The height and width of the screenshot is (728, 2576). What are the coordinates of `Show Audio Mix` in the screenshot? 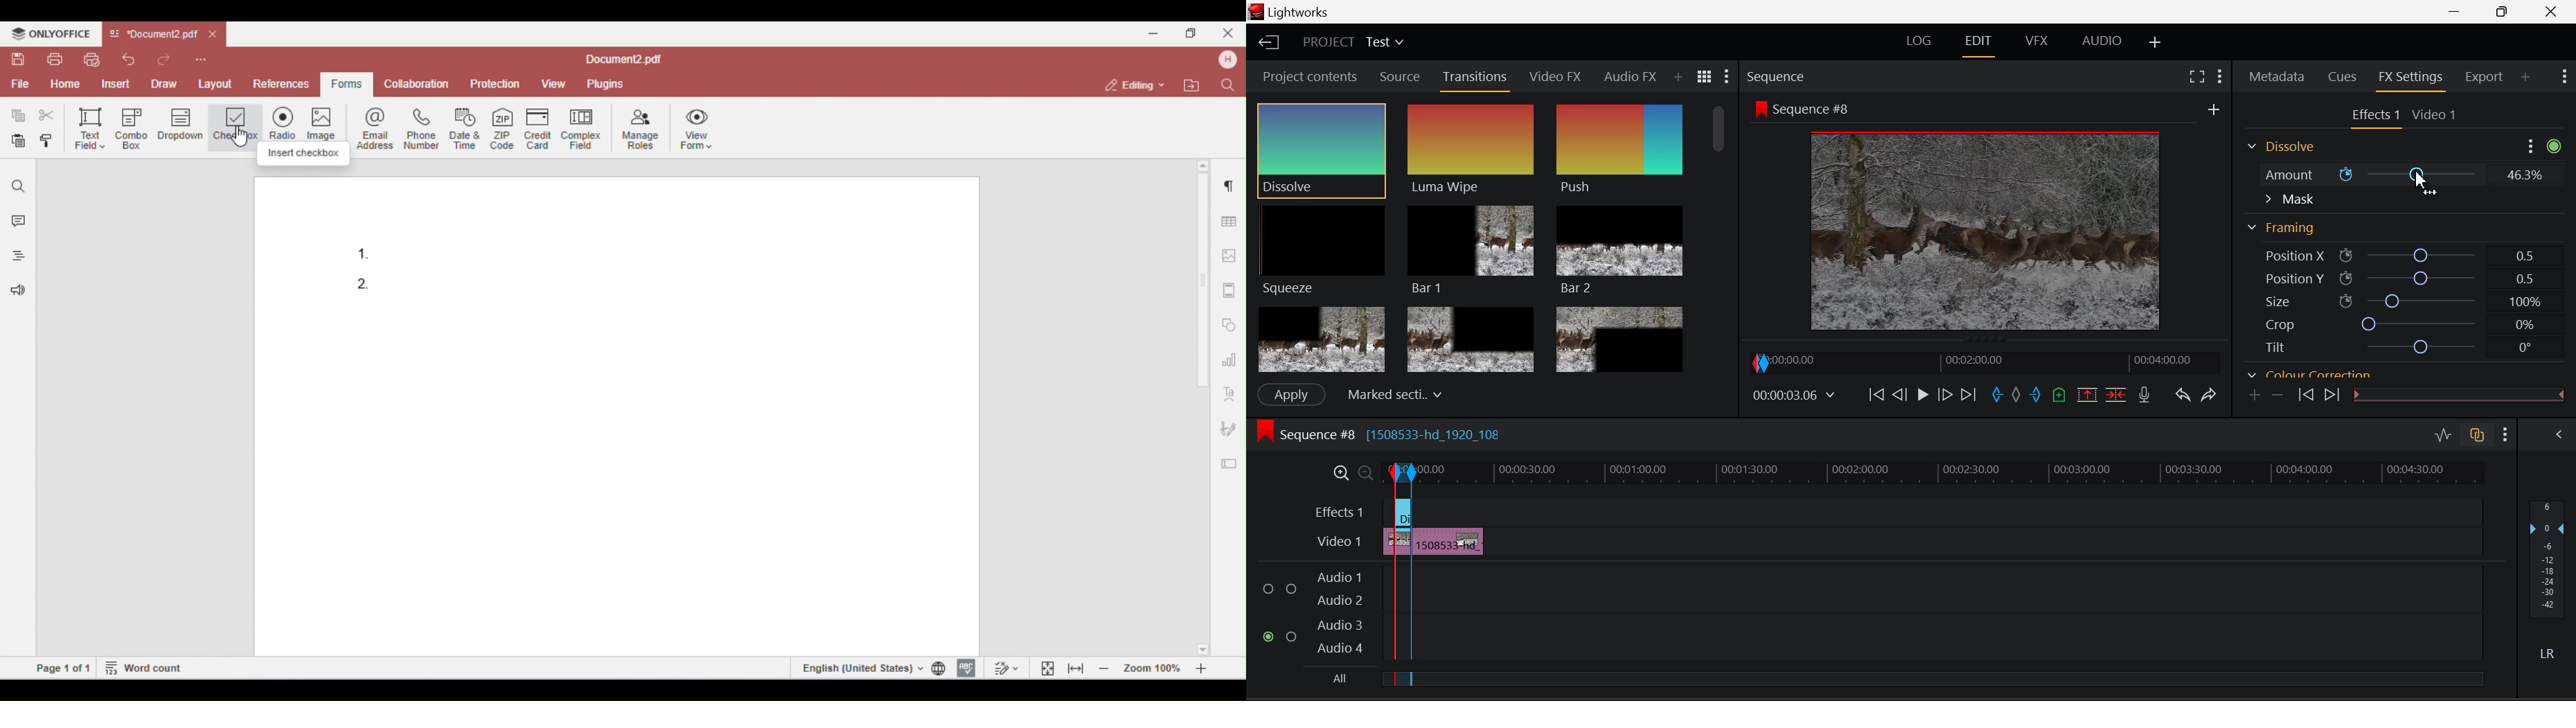 It's located at (2559, 436).